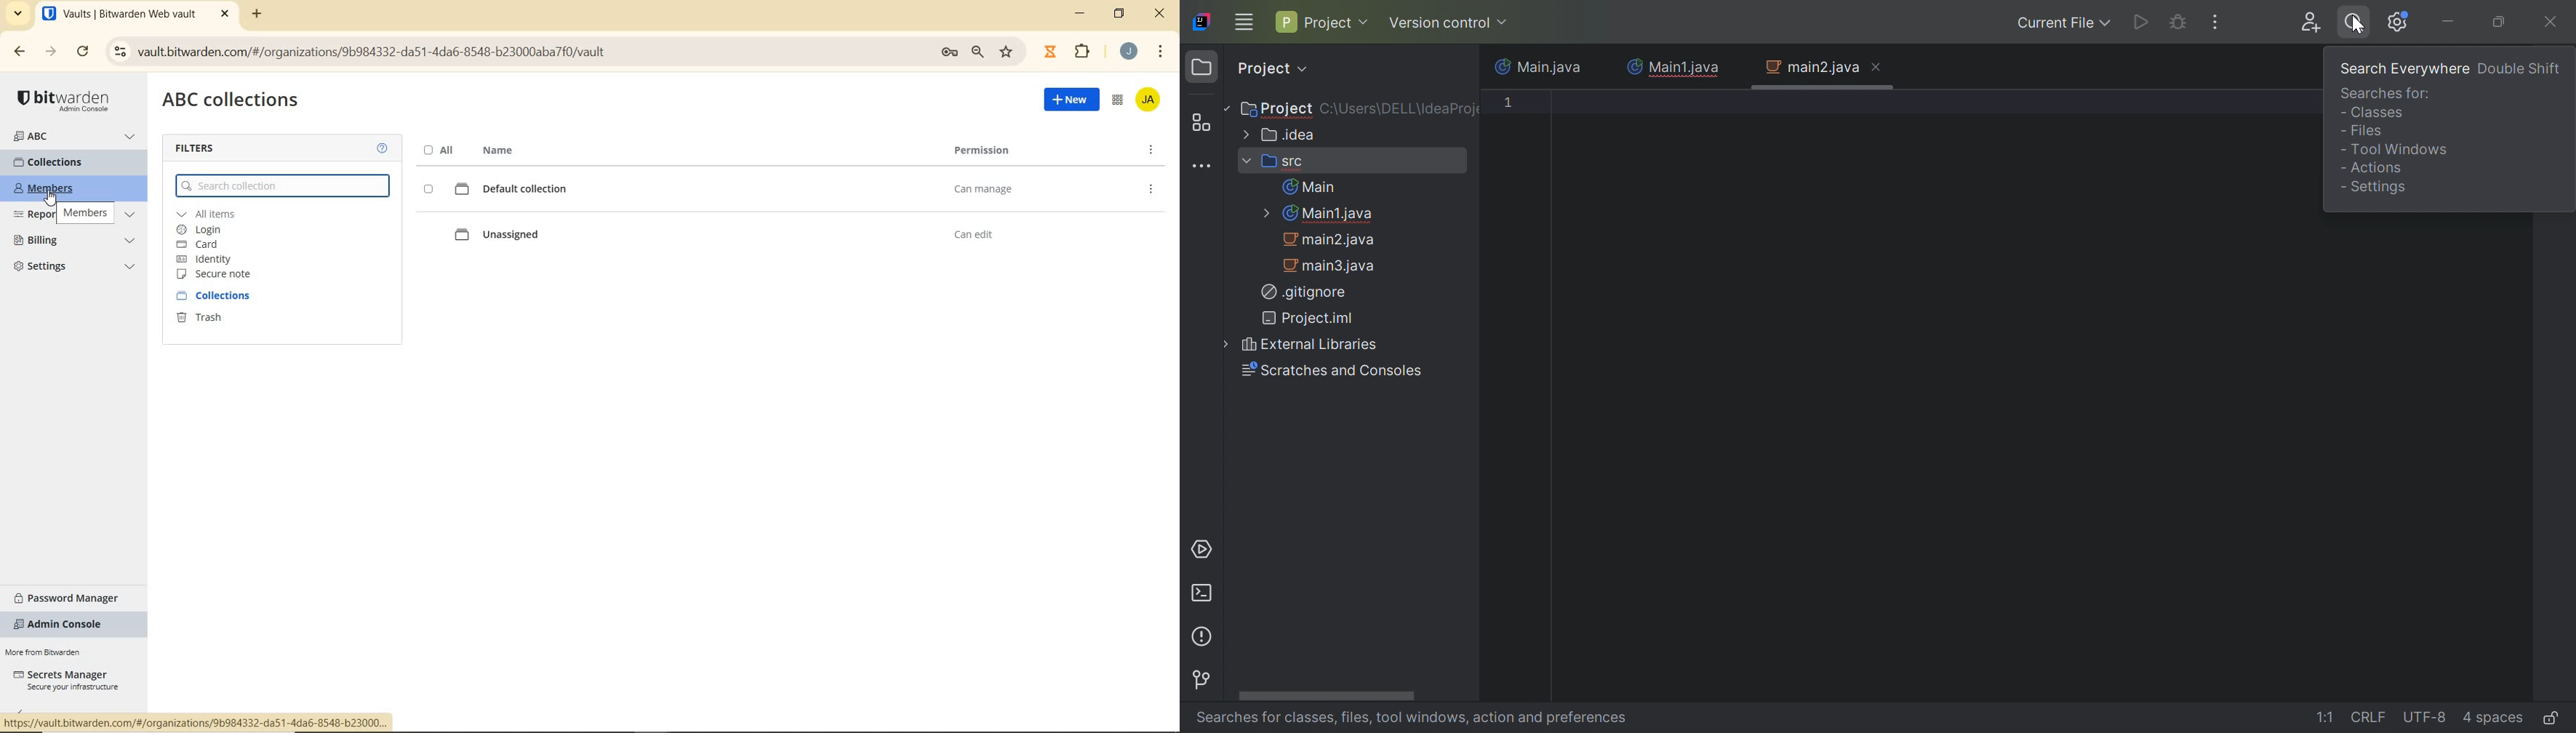 This screenshot has height=756, width=2576. I want to click on Search everywhere, so click(2405, 68).